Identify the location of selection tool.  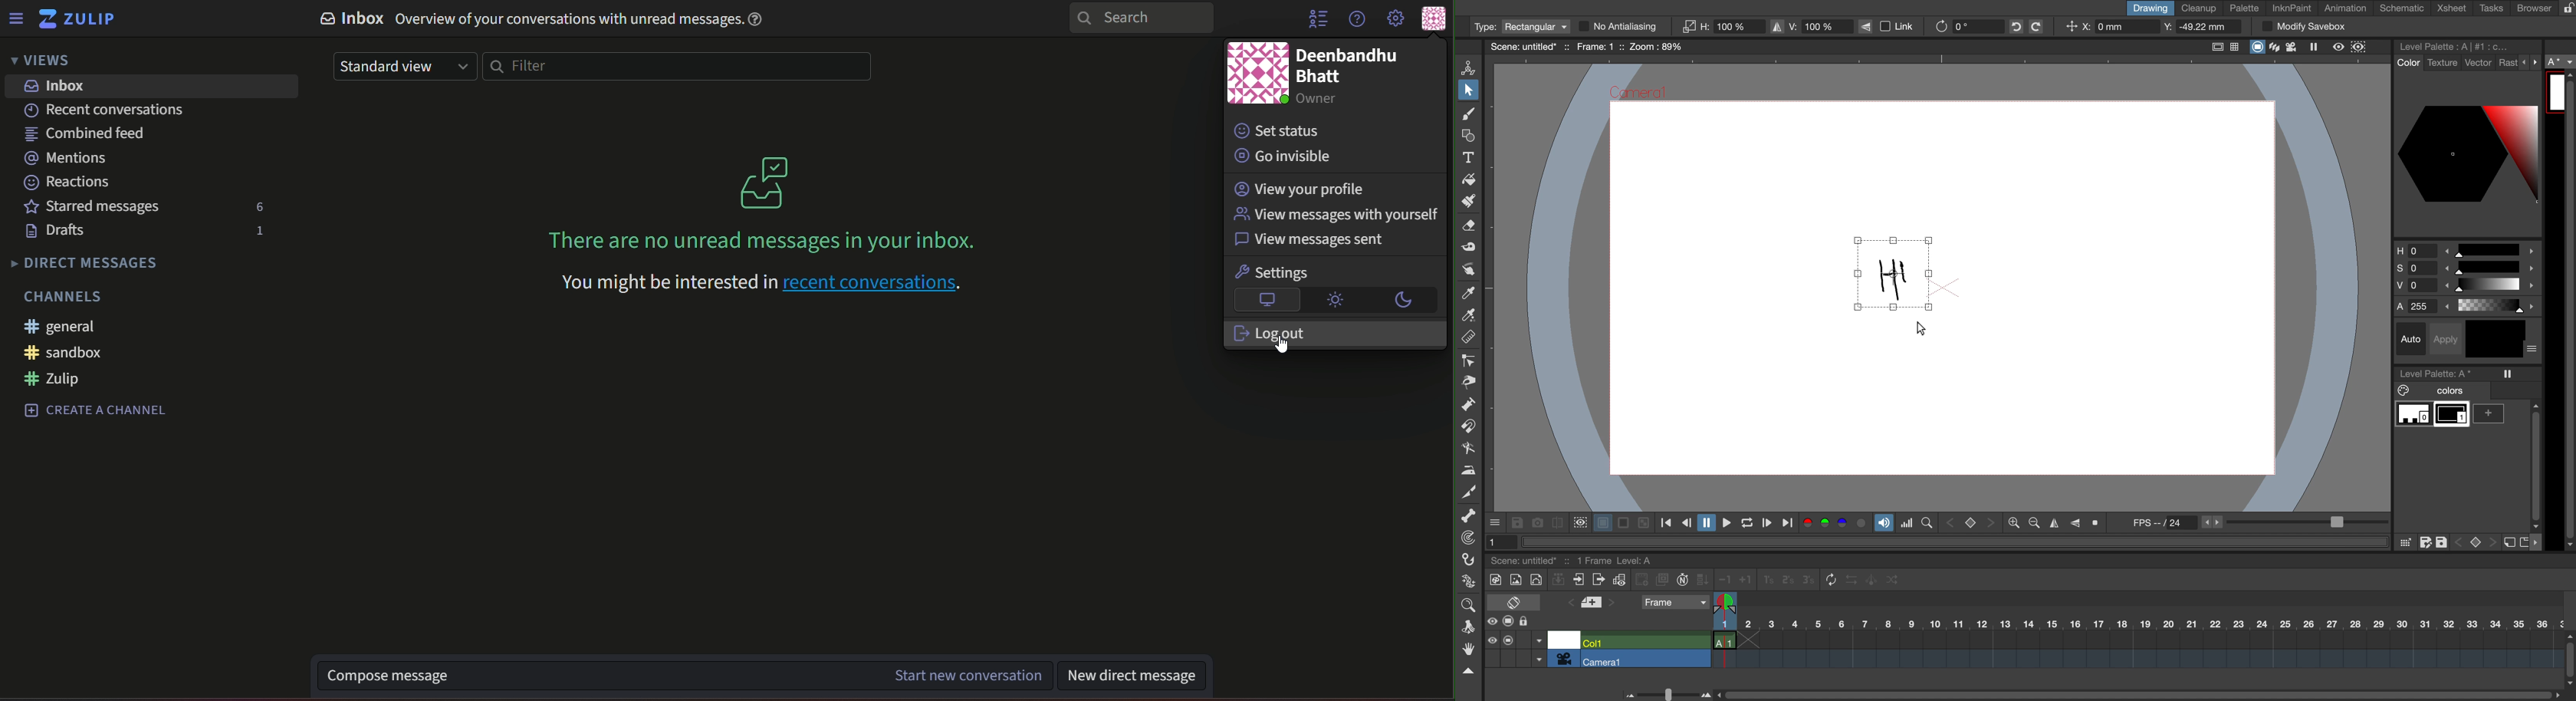
(1468, 92).